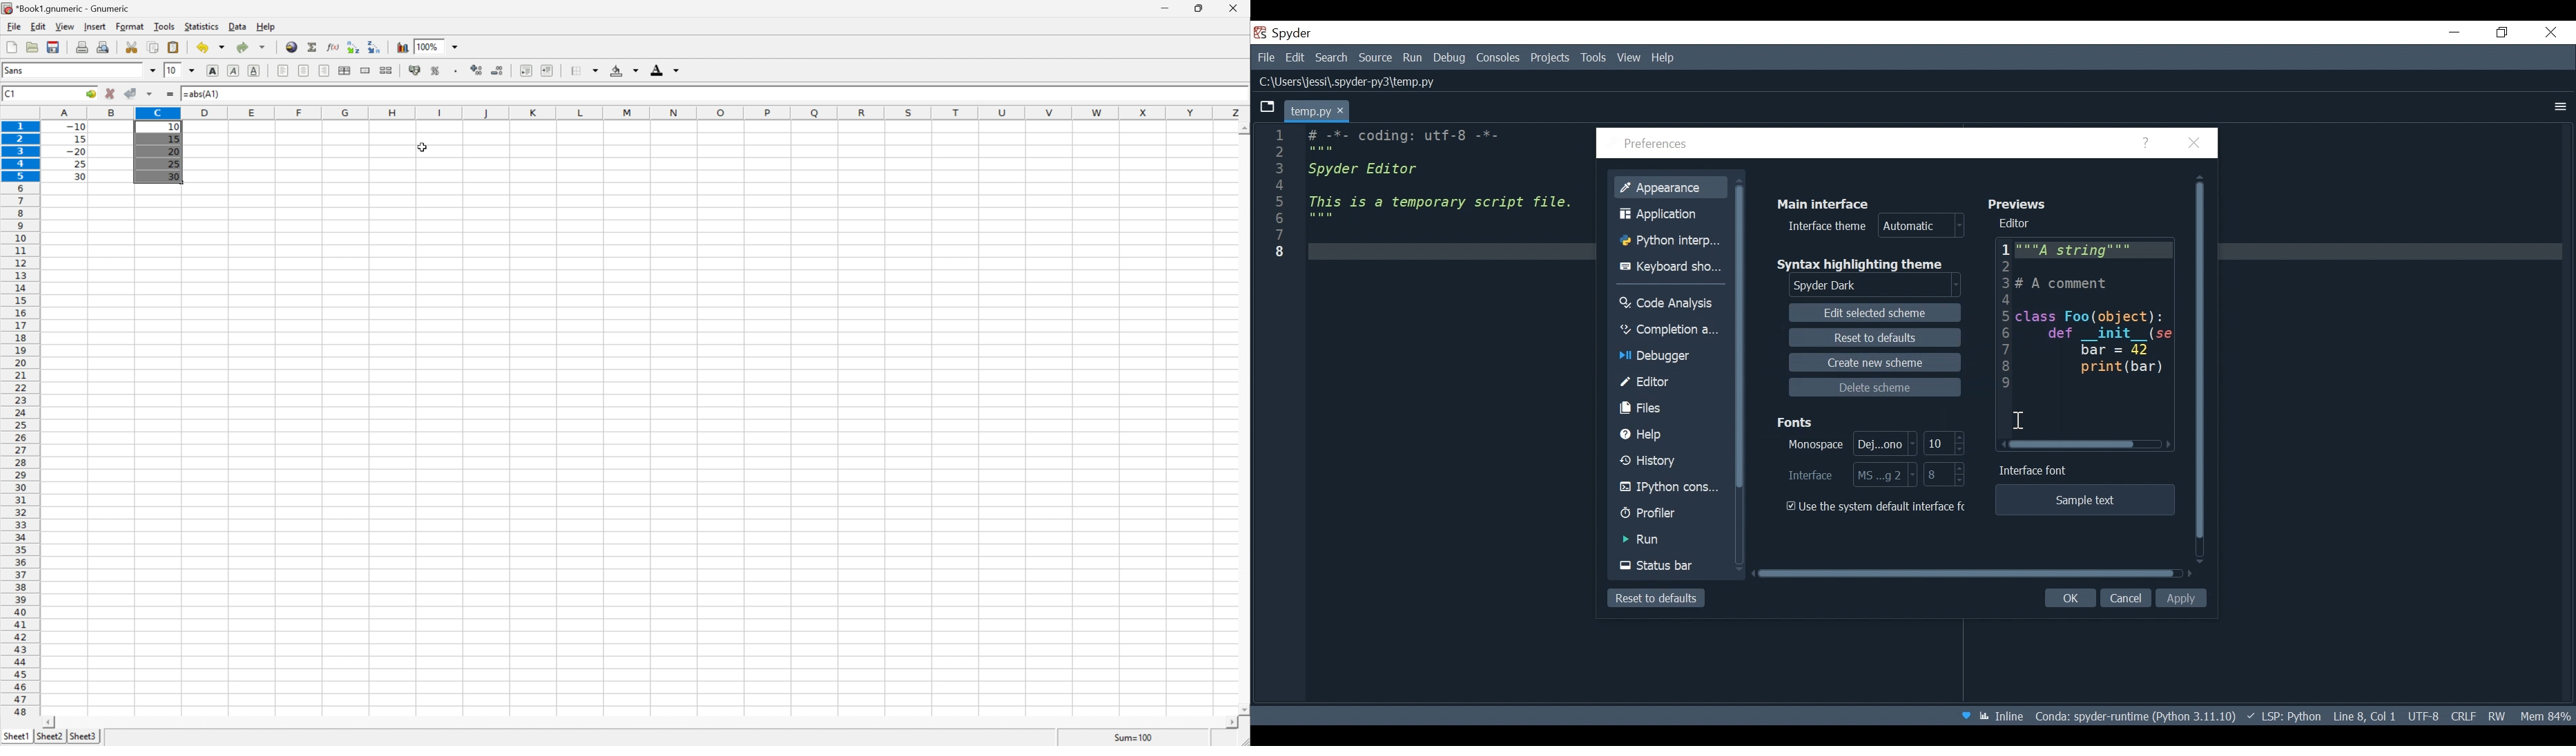 The height and width of the screenshot is (756, 2576). I want to click on Select Syntax highlighting theme, so click(1877, 286).